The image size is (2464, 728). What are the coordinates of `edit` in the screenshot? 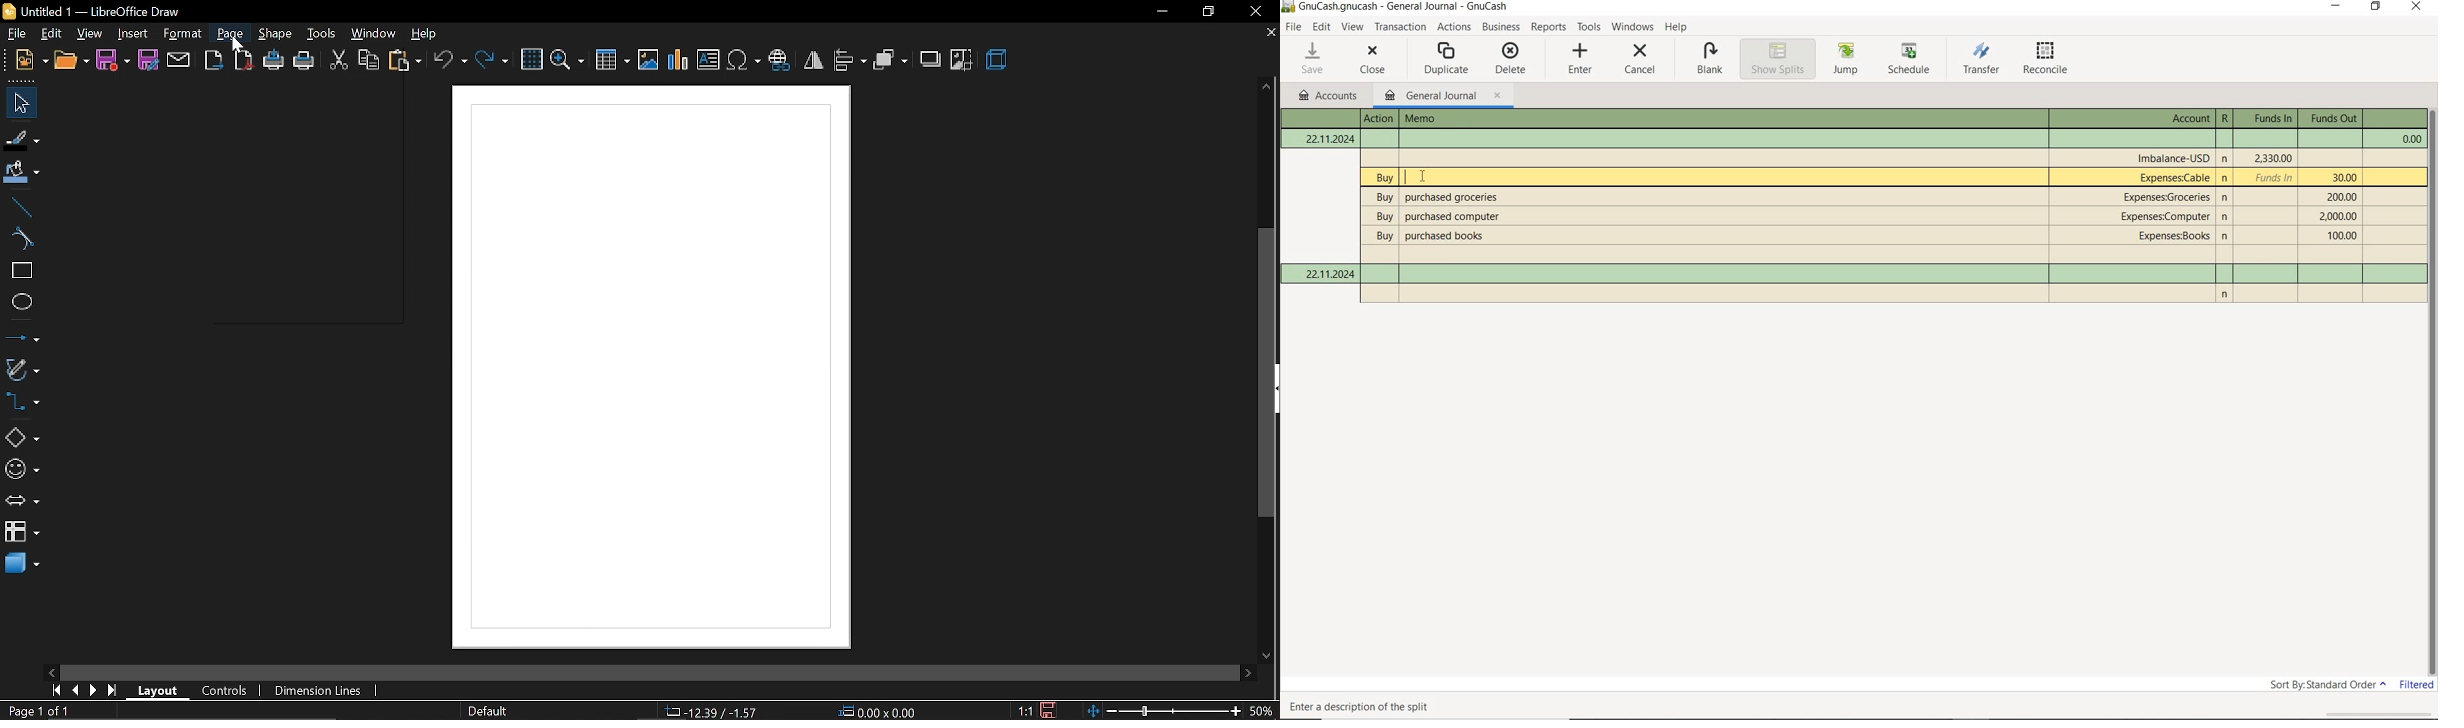 It's located at (53, 34).